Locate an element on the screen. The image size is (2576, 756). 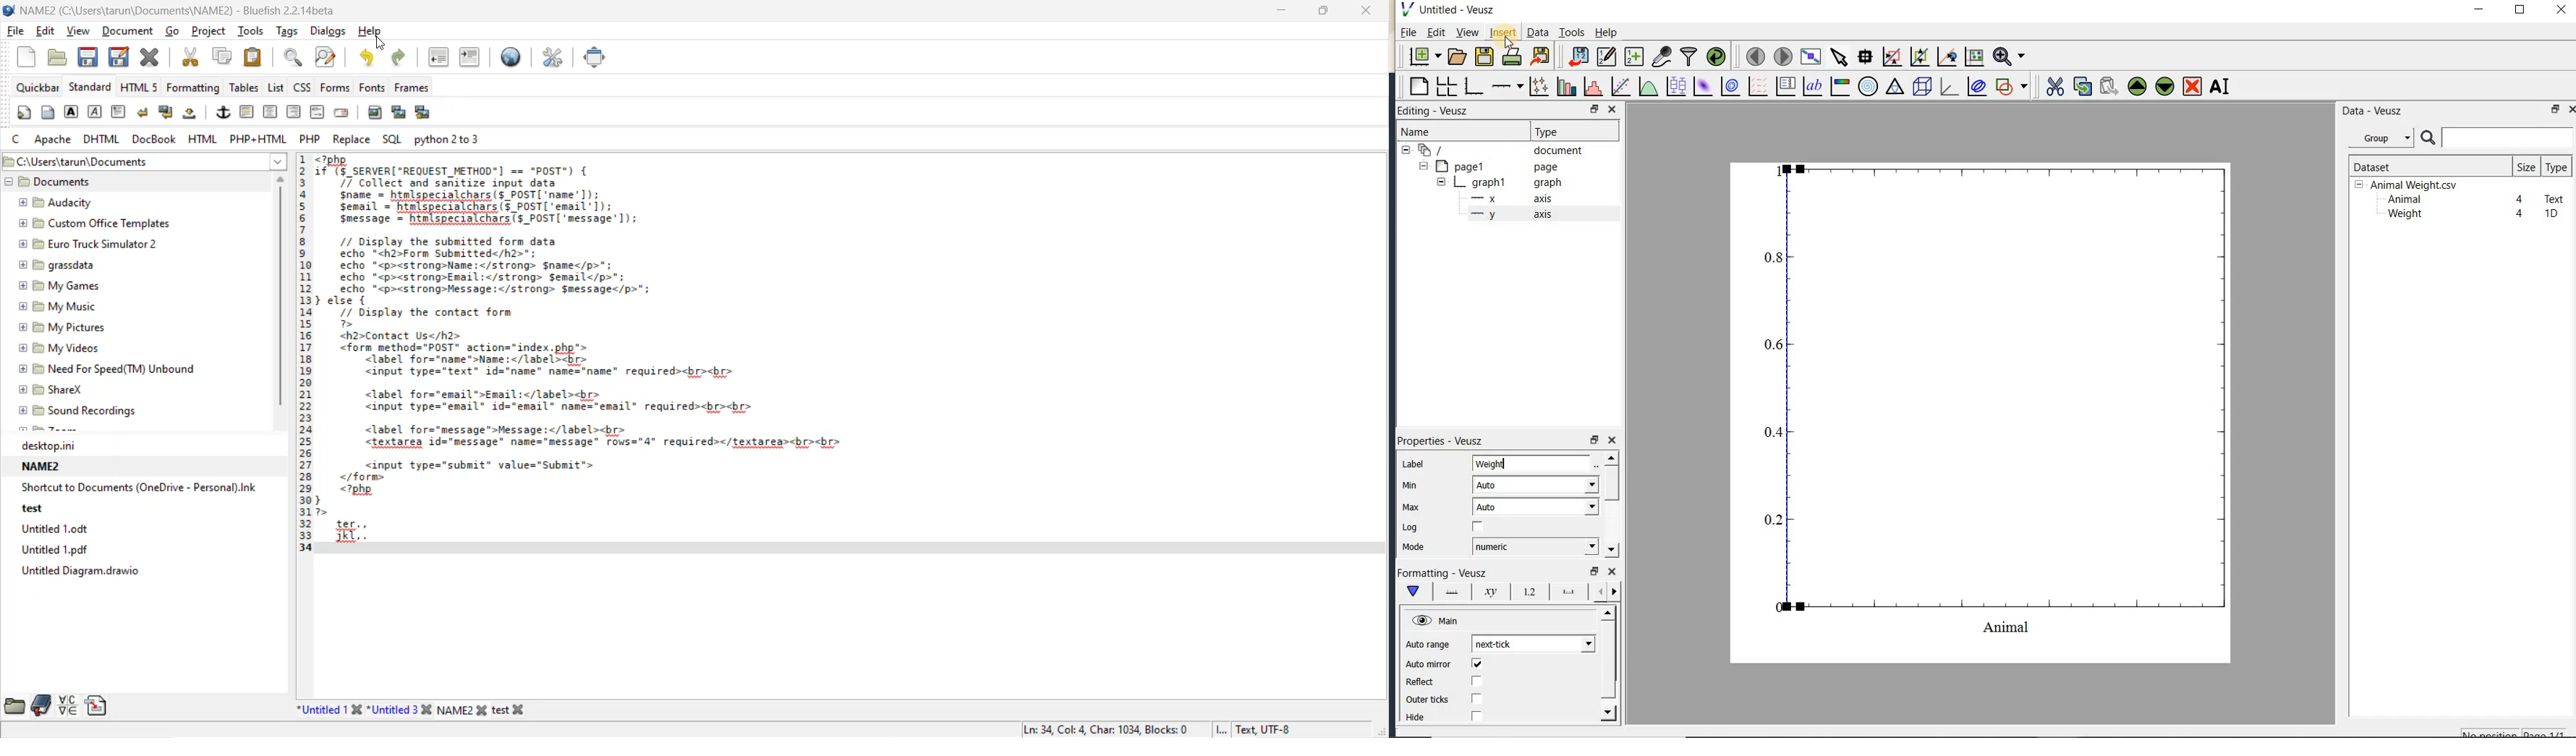
html is located at coordinates (204, 137).